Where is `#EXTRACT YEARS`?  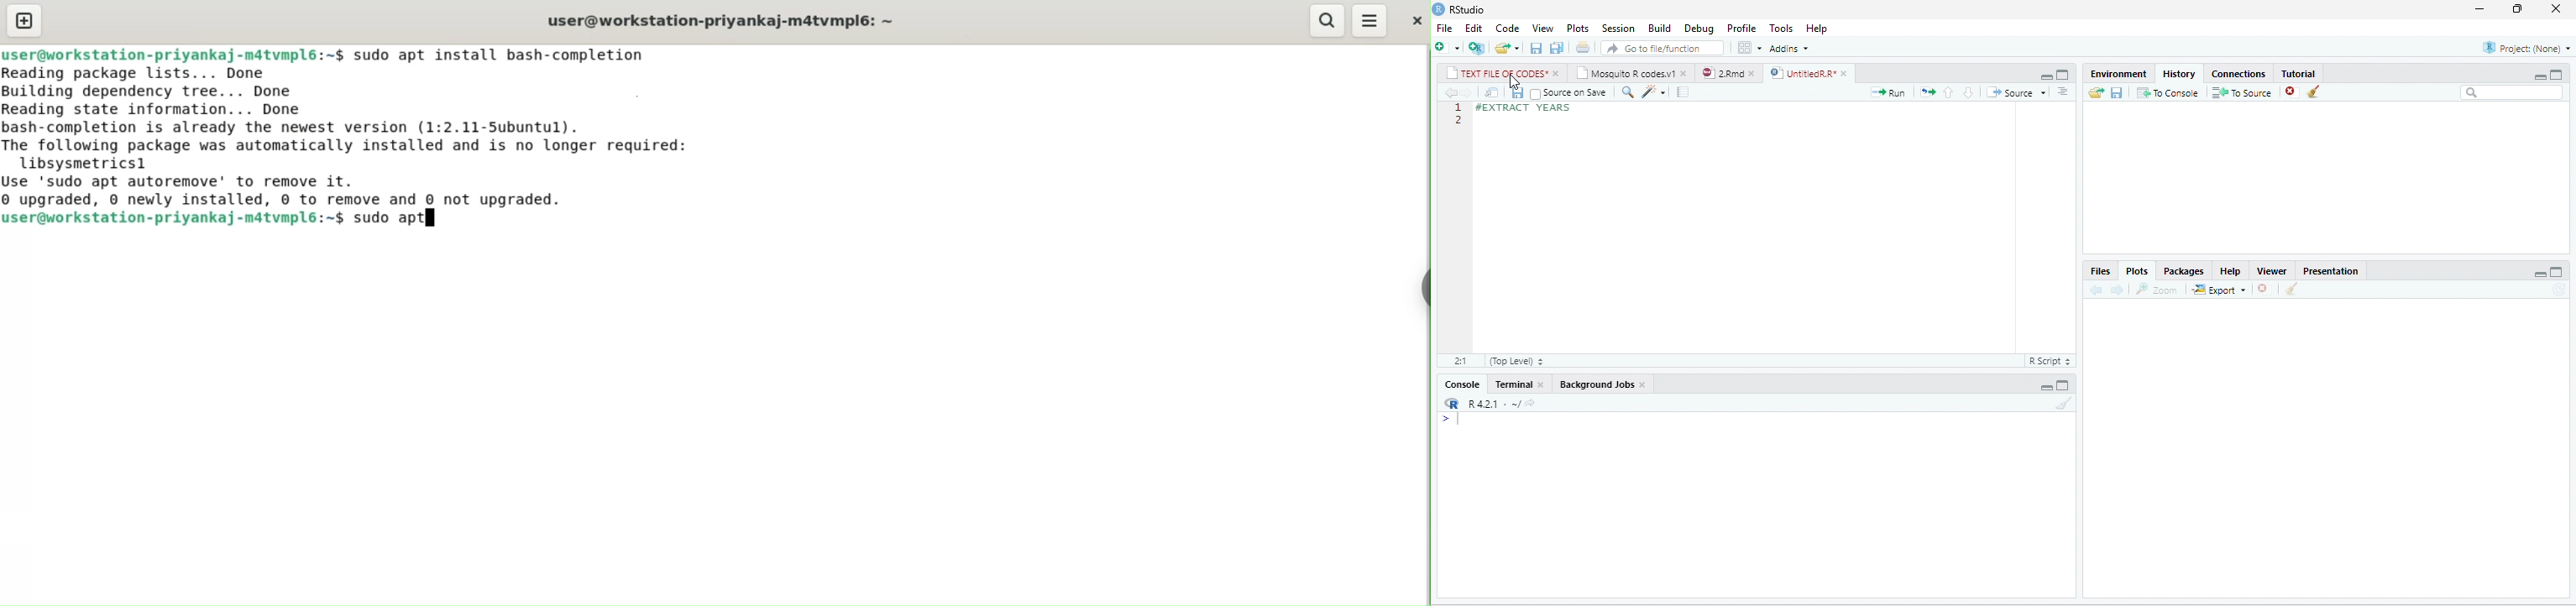 #EXTRACT YEARS is located at coordinates (1526, 108).